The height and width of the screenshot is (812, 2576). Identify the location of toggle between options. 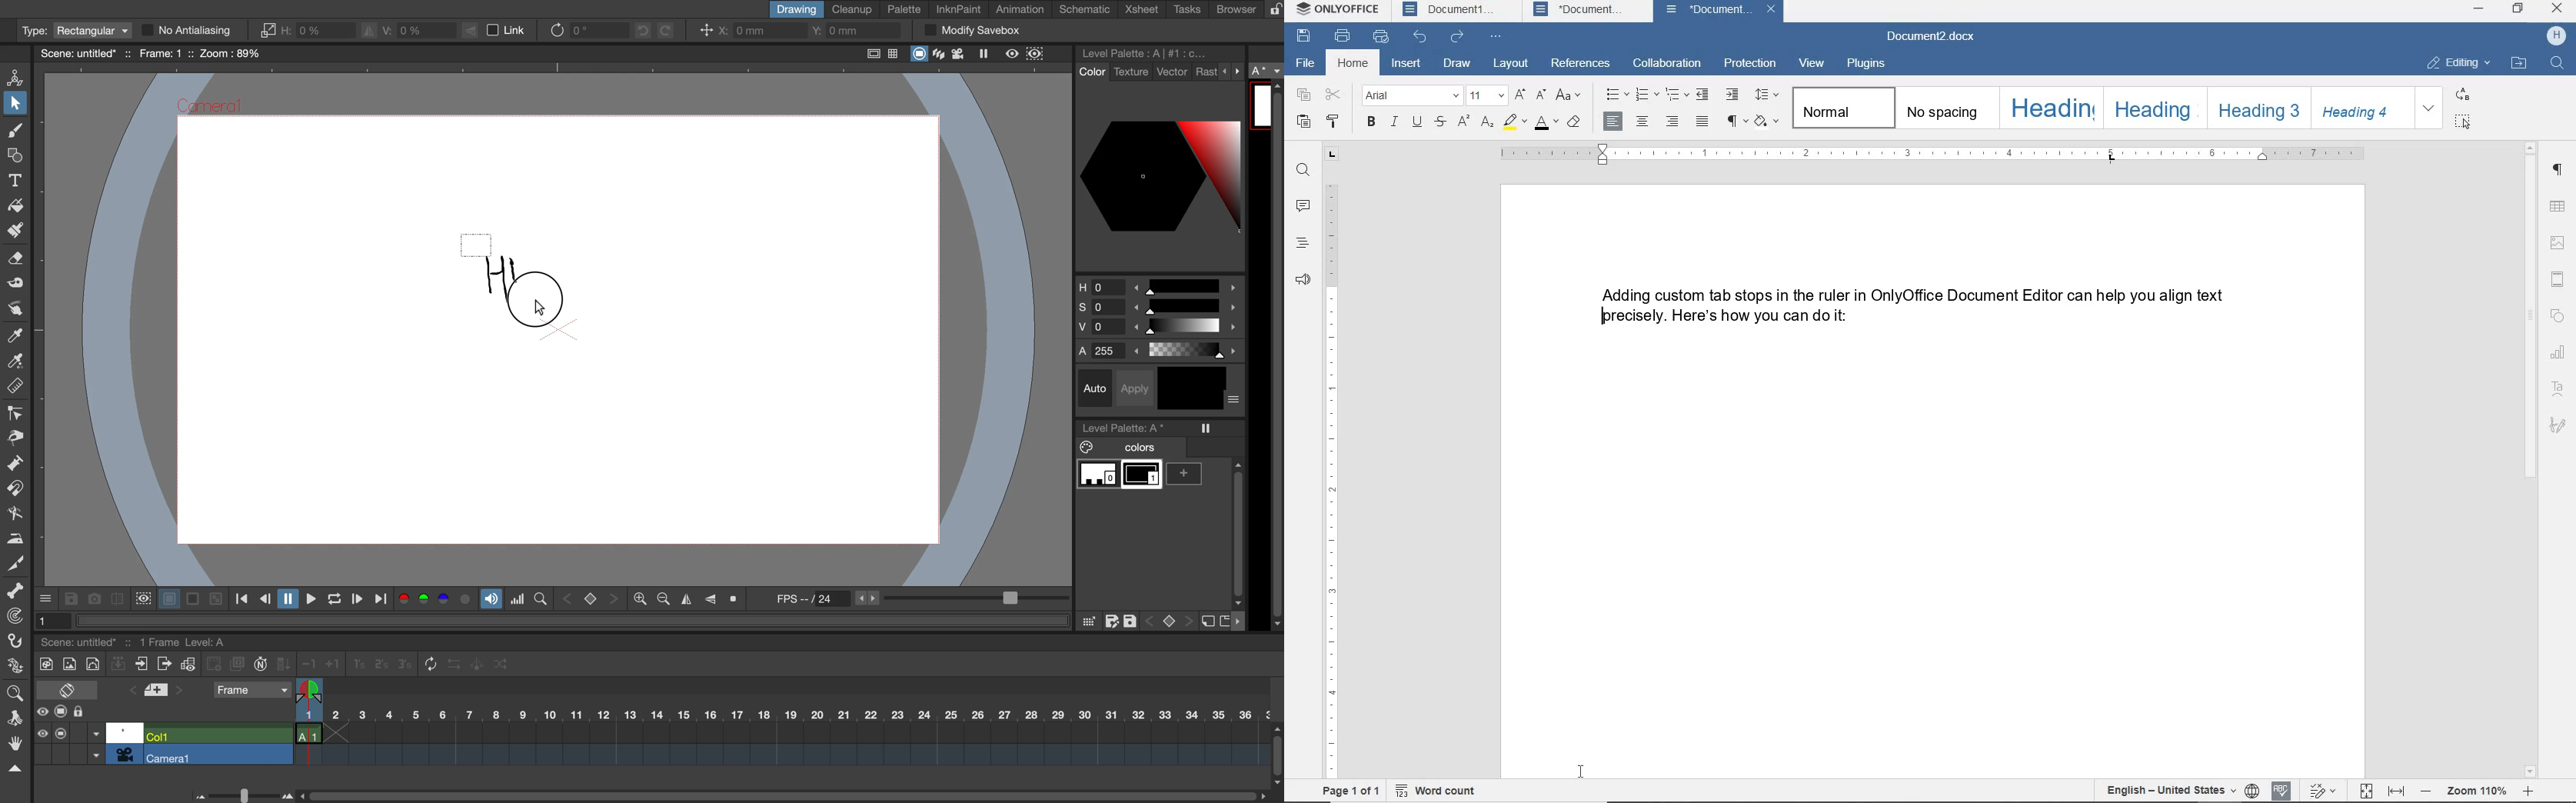
(96, 745).